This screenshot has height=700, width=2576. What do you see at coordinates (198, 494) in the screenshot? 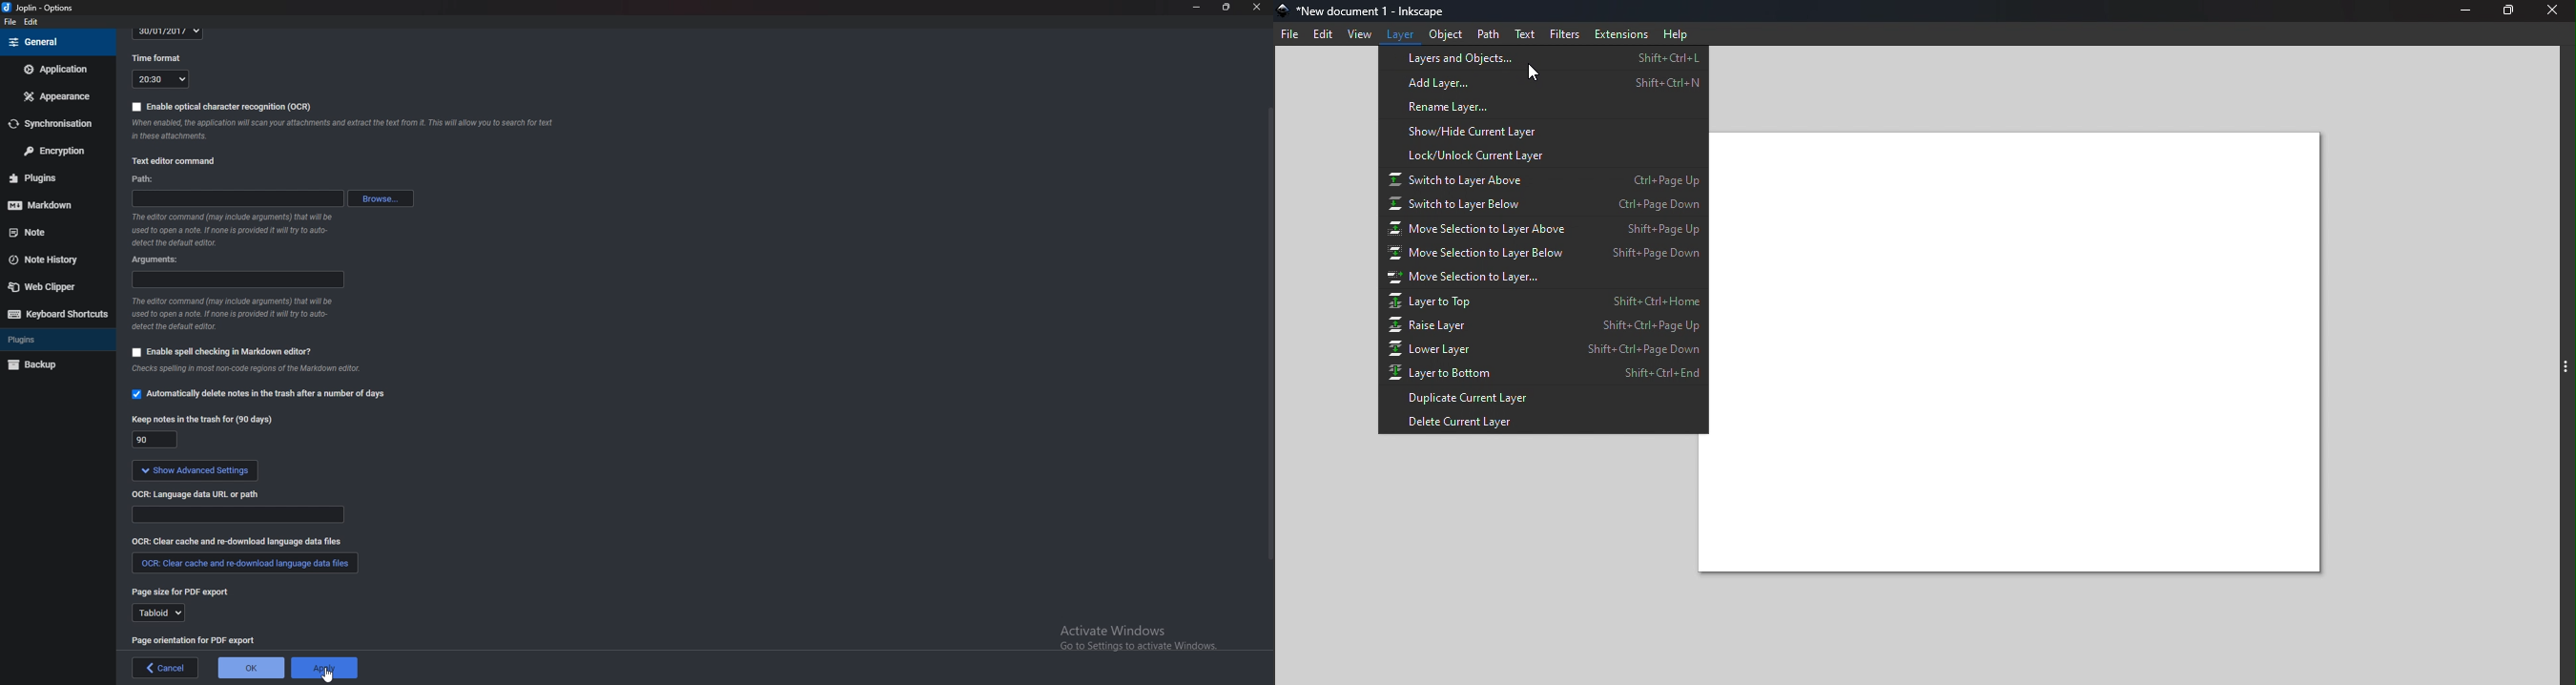
I see `ocr Language data url or path` at bounding box center [198, 494].